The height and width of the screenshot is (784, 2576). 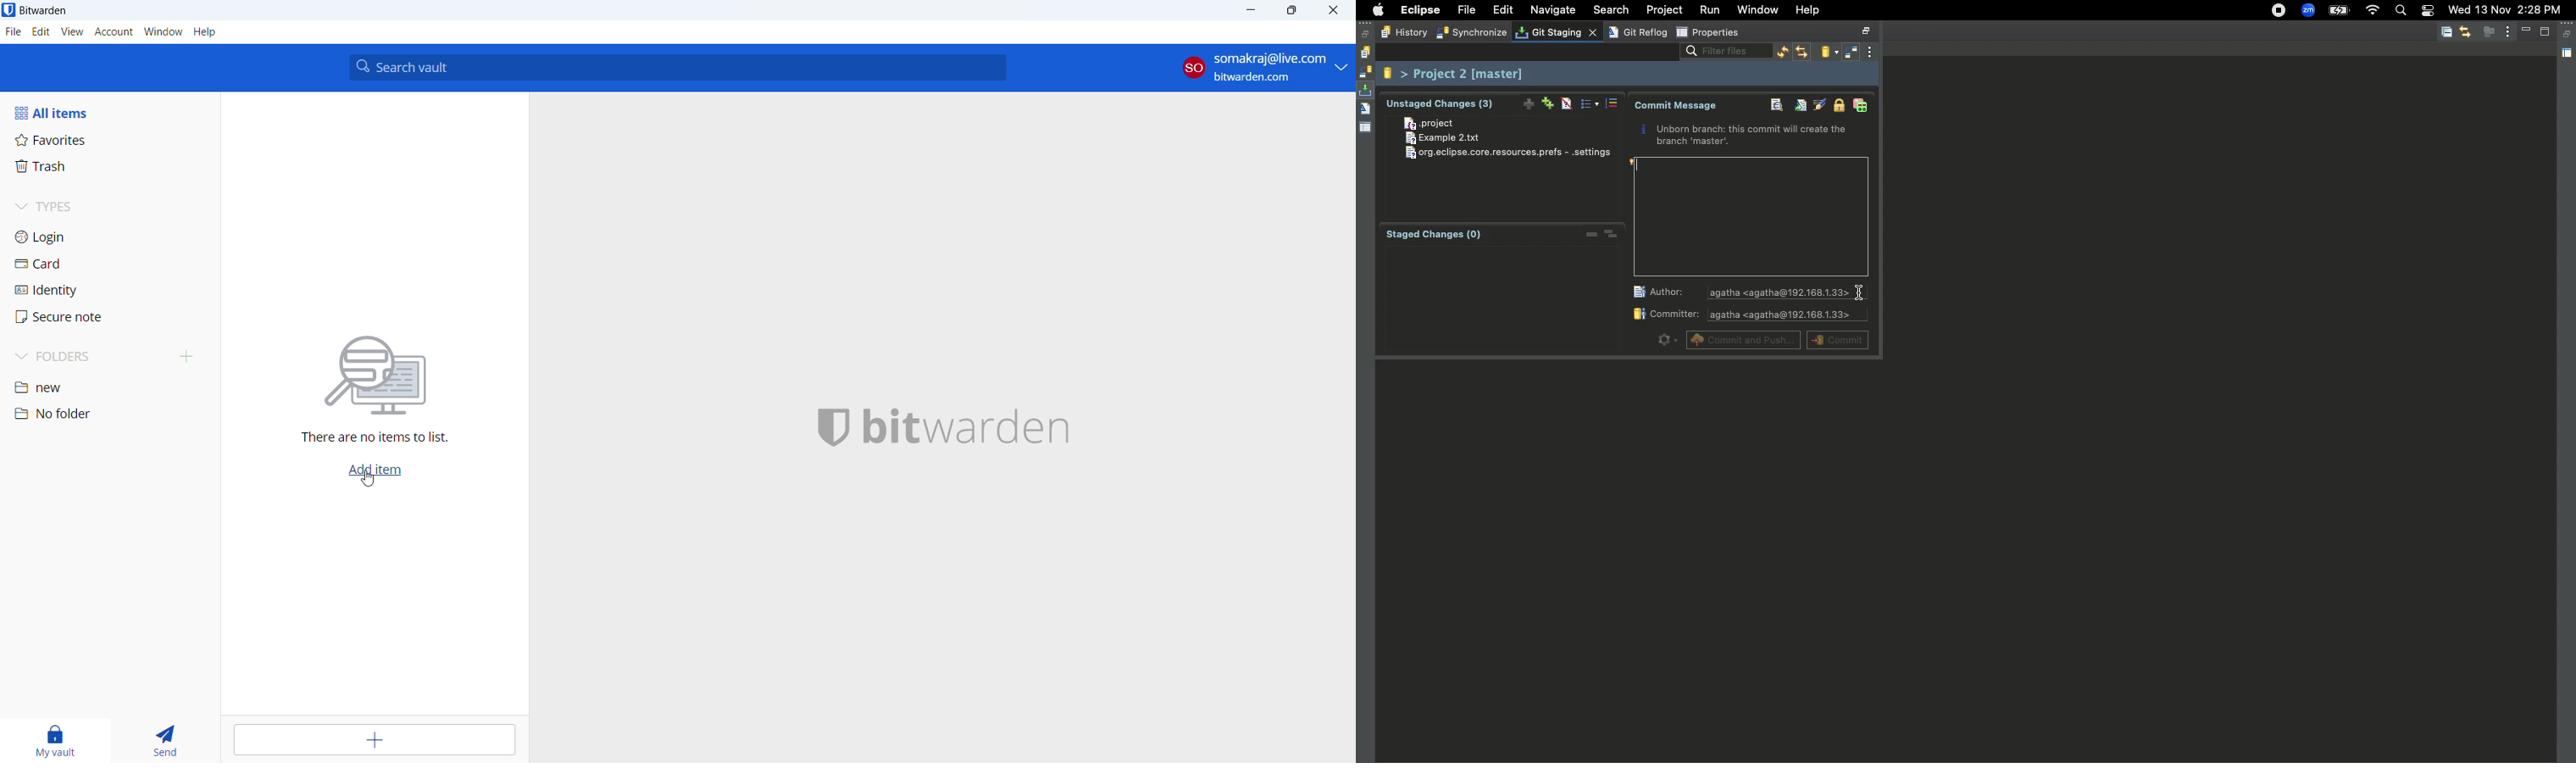 I want to click on help, so click(x=205, y=32).